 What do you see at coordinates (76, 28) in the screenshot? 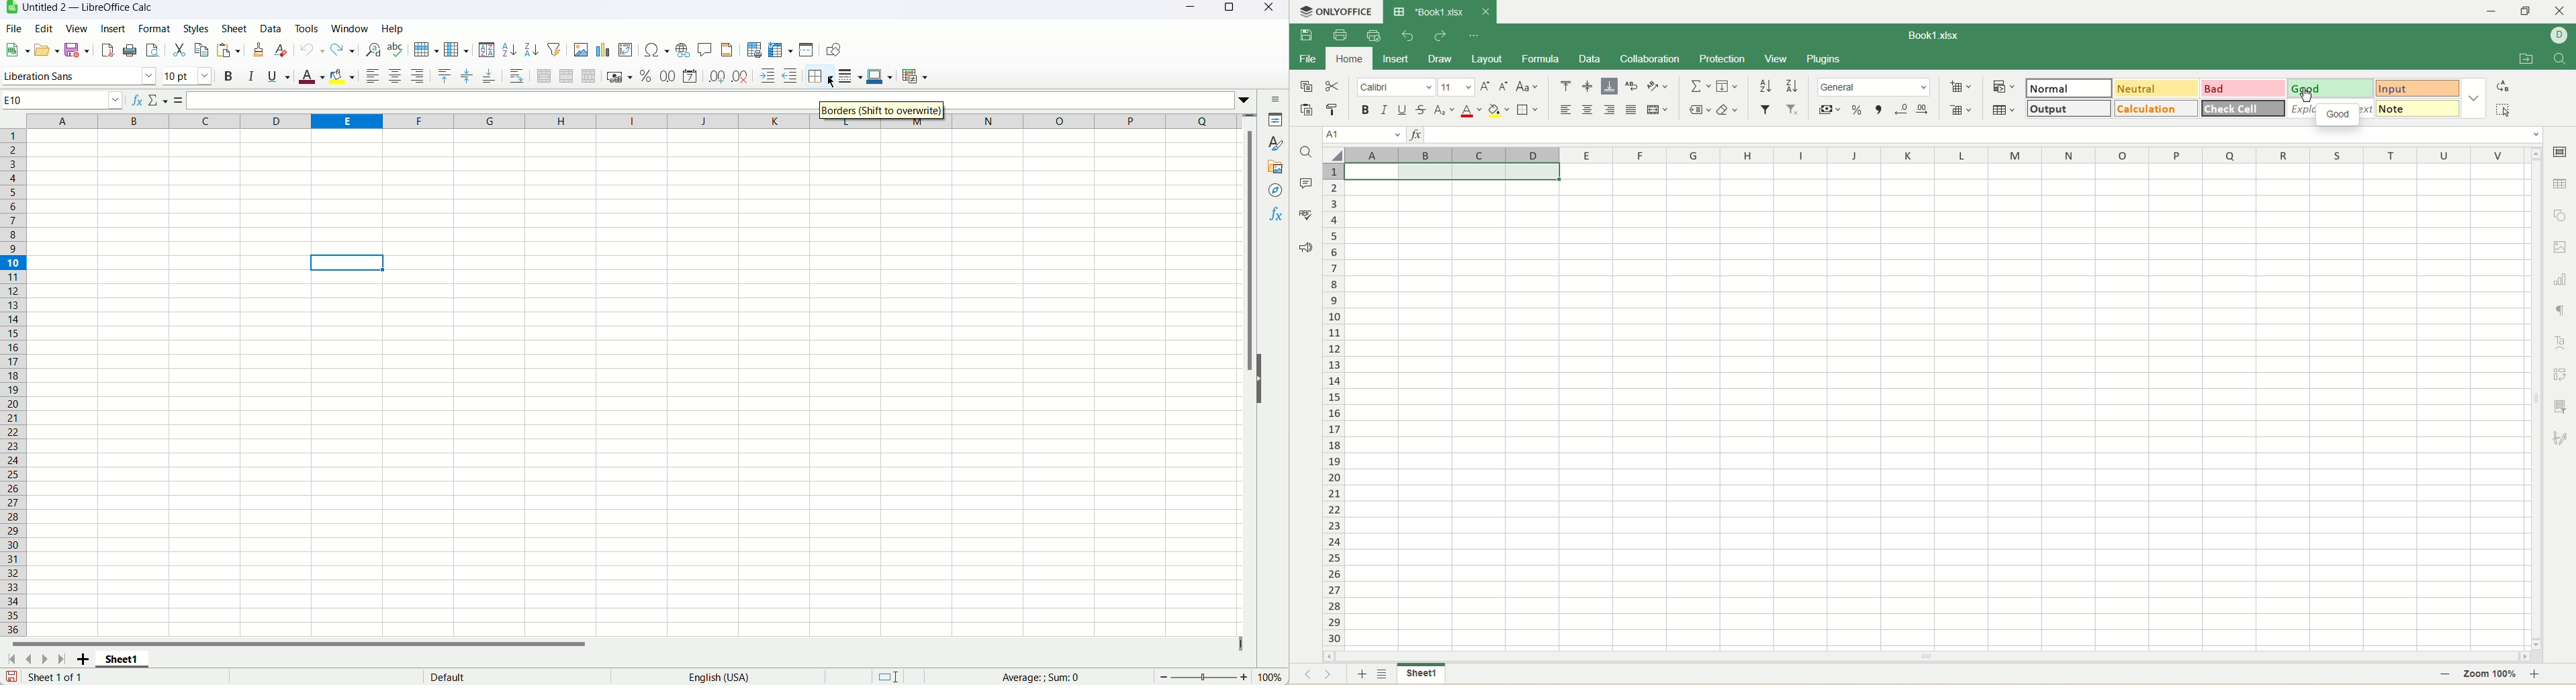
I see `View` at bounding box center [76, 28].